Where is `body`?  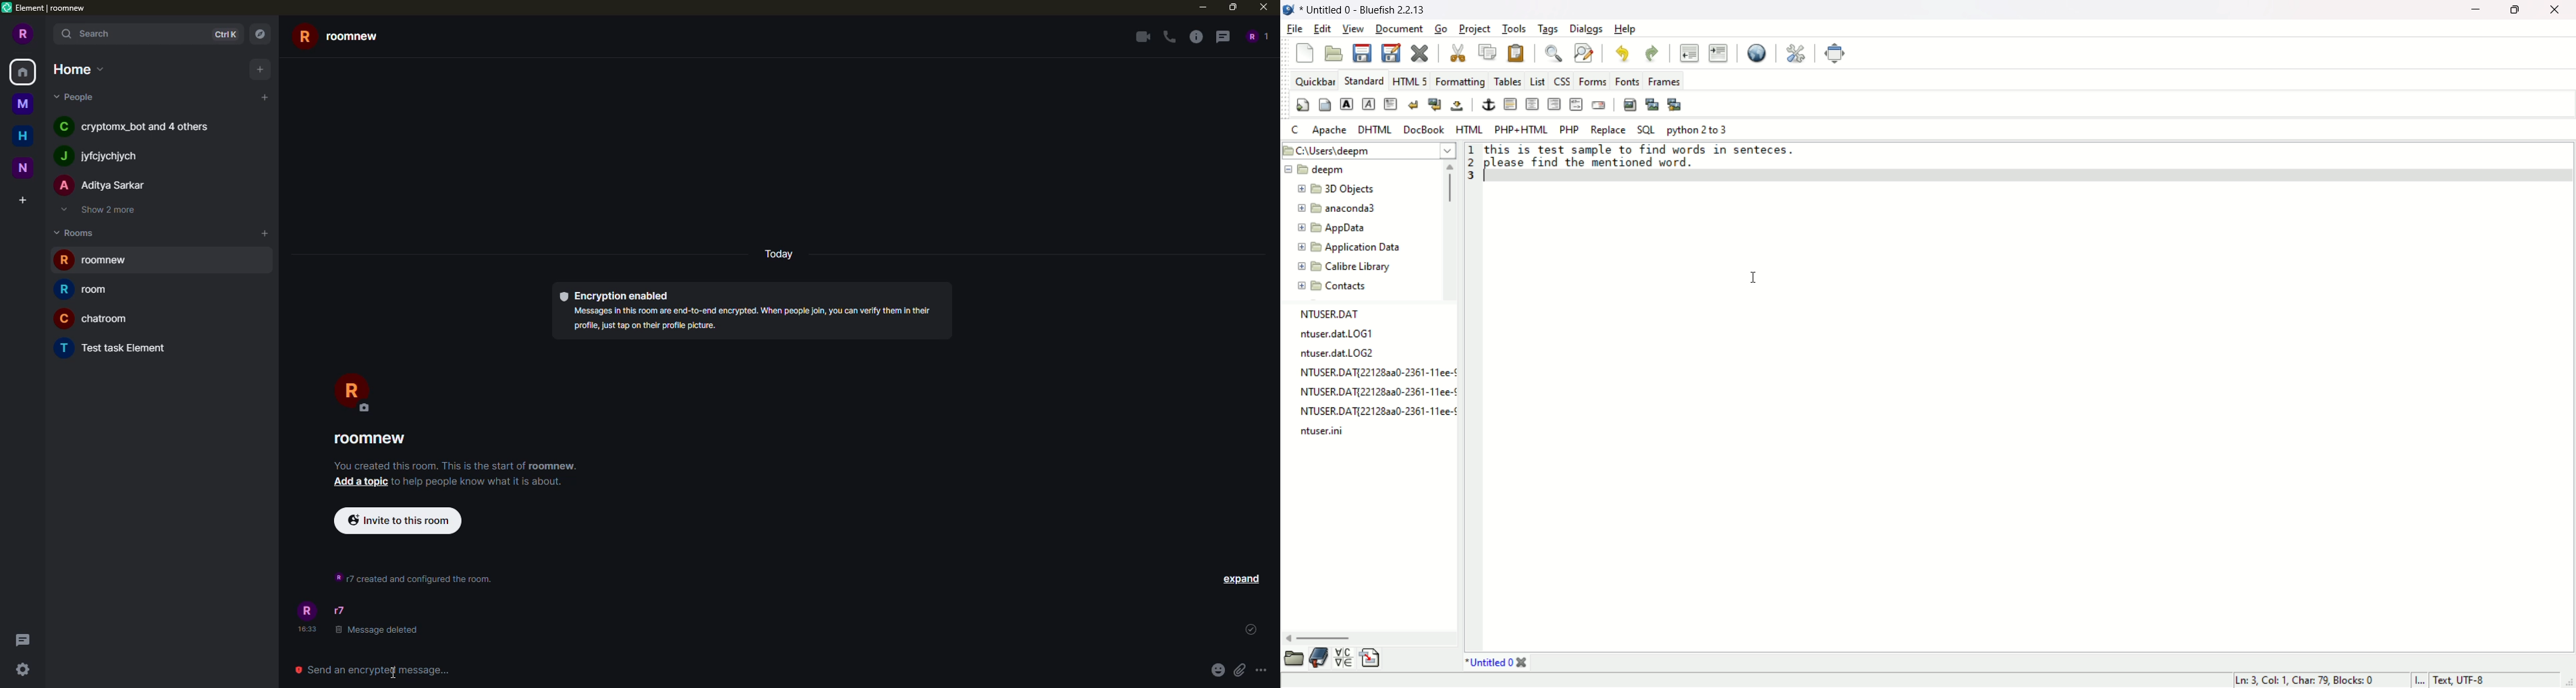
body is located at coordinates (1325, 105).